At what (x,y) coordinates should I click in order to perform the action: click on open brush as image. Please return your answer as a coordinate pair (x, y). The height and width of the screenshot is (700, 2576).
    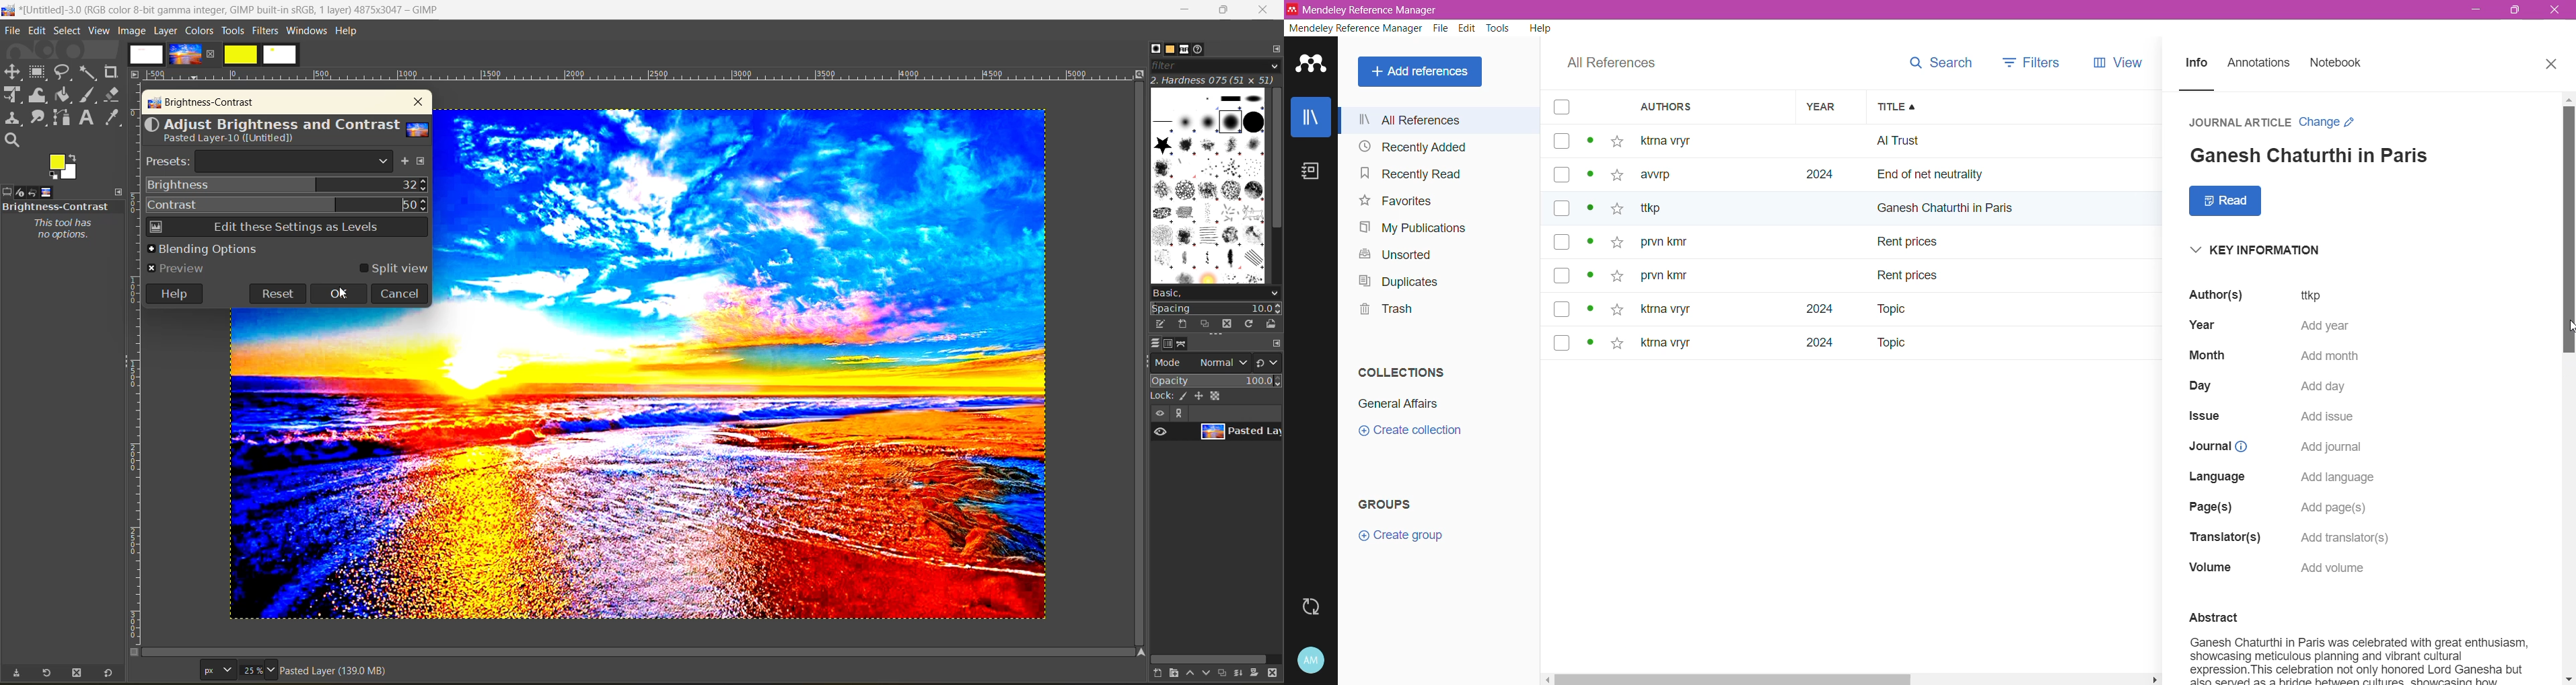
    Looking at the image, I should click on (1273, 324).